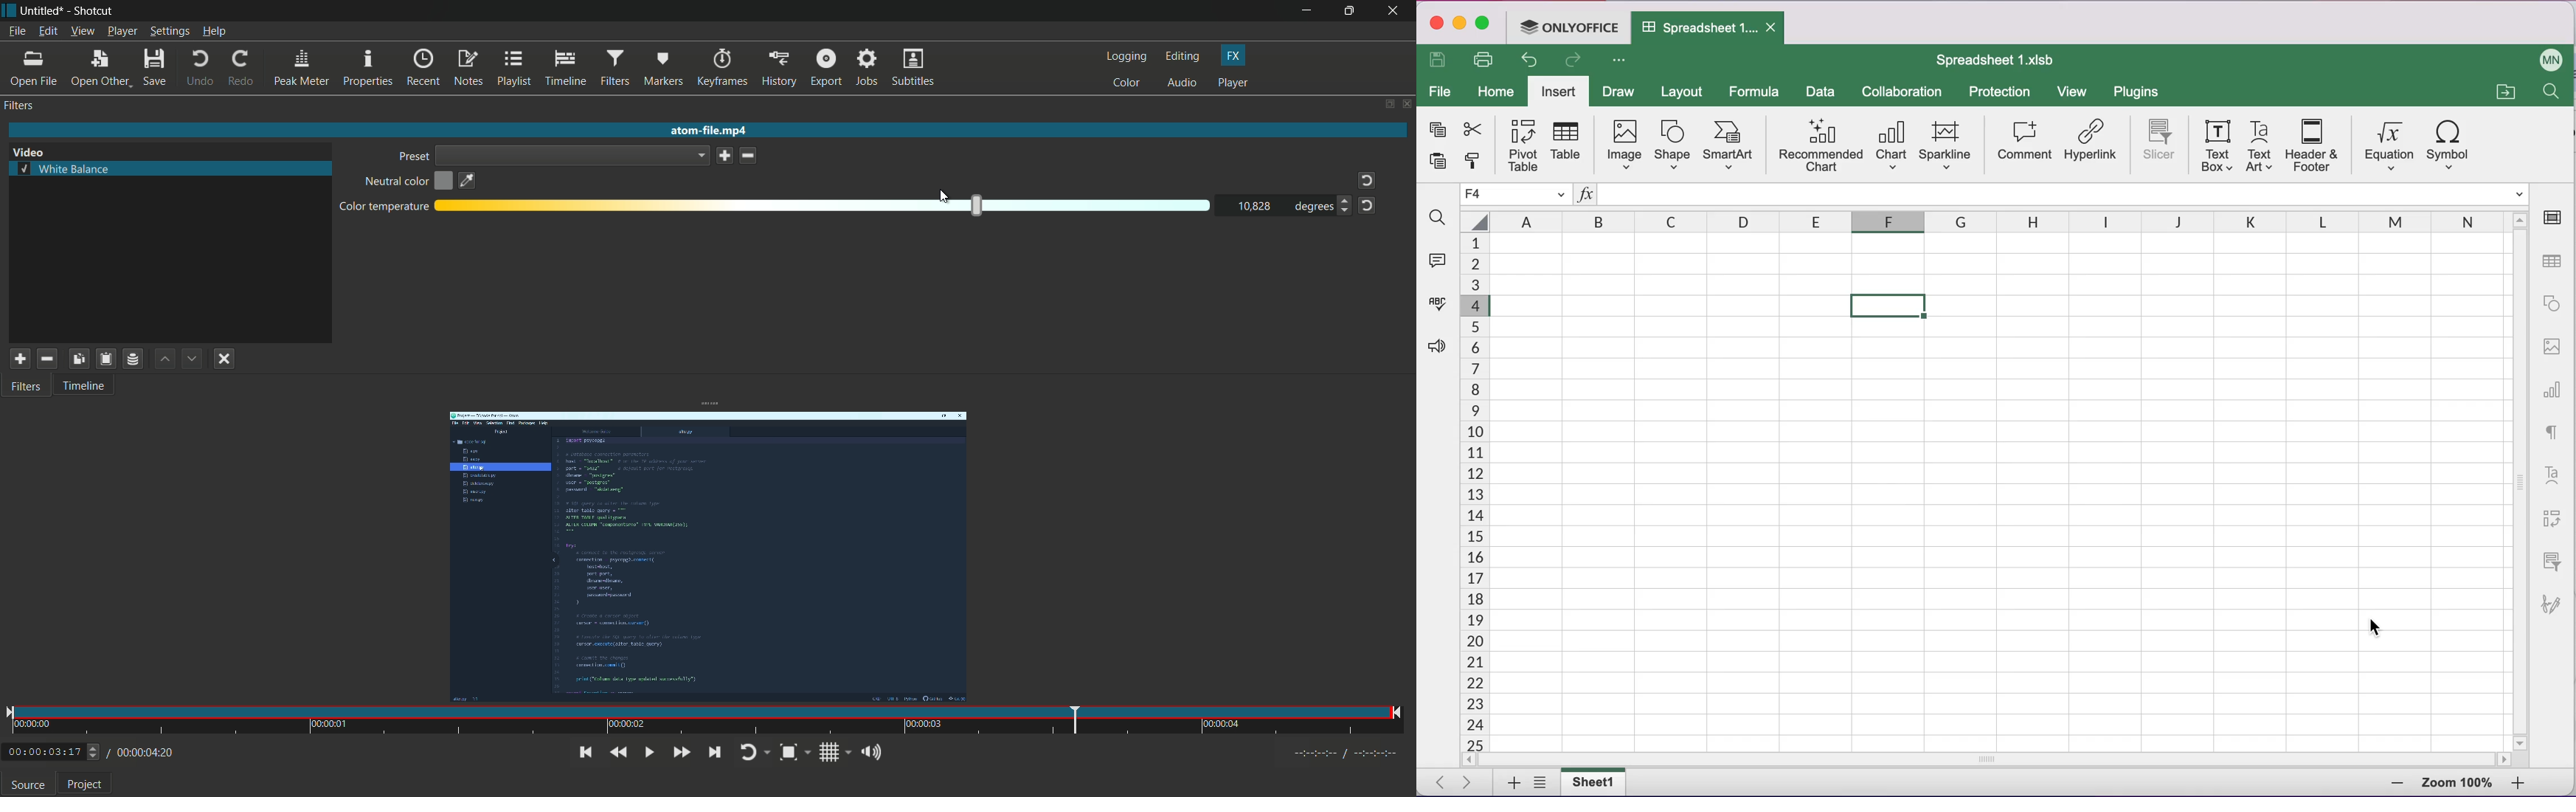 The image size is (2576, 812). I want to click on delete, so click(749, 156).